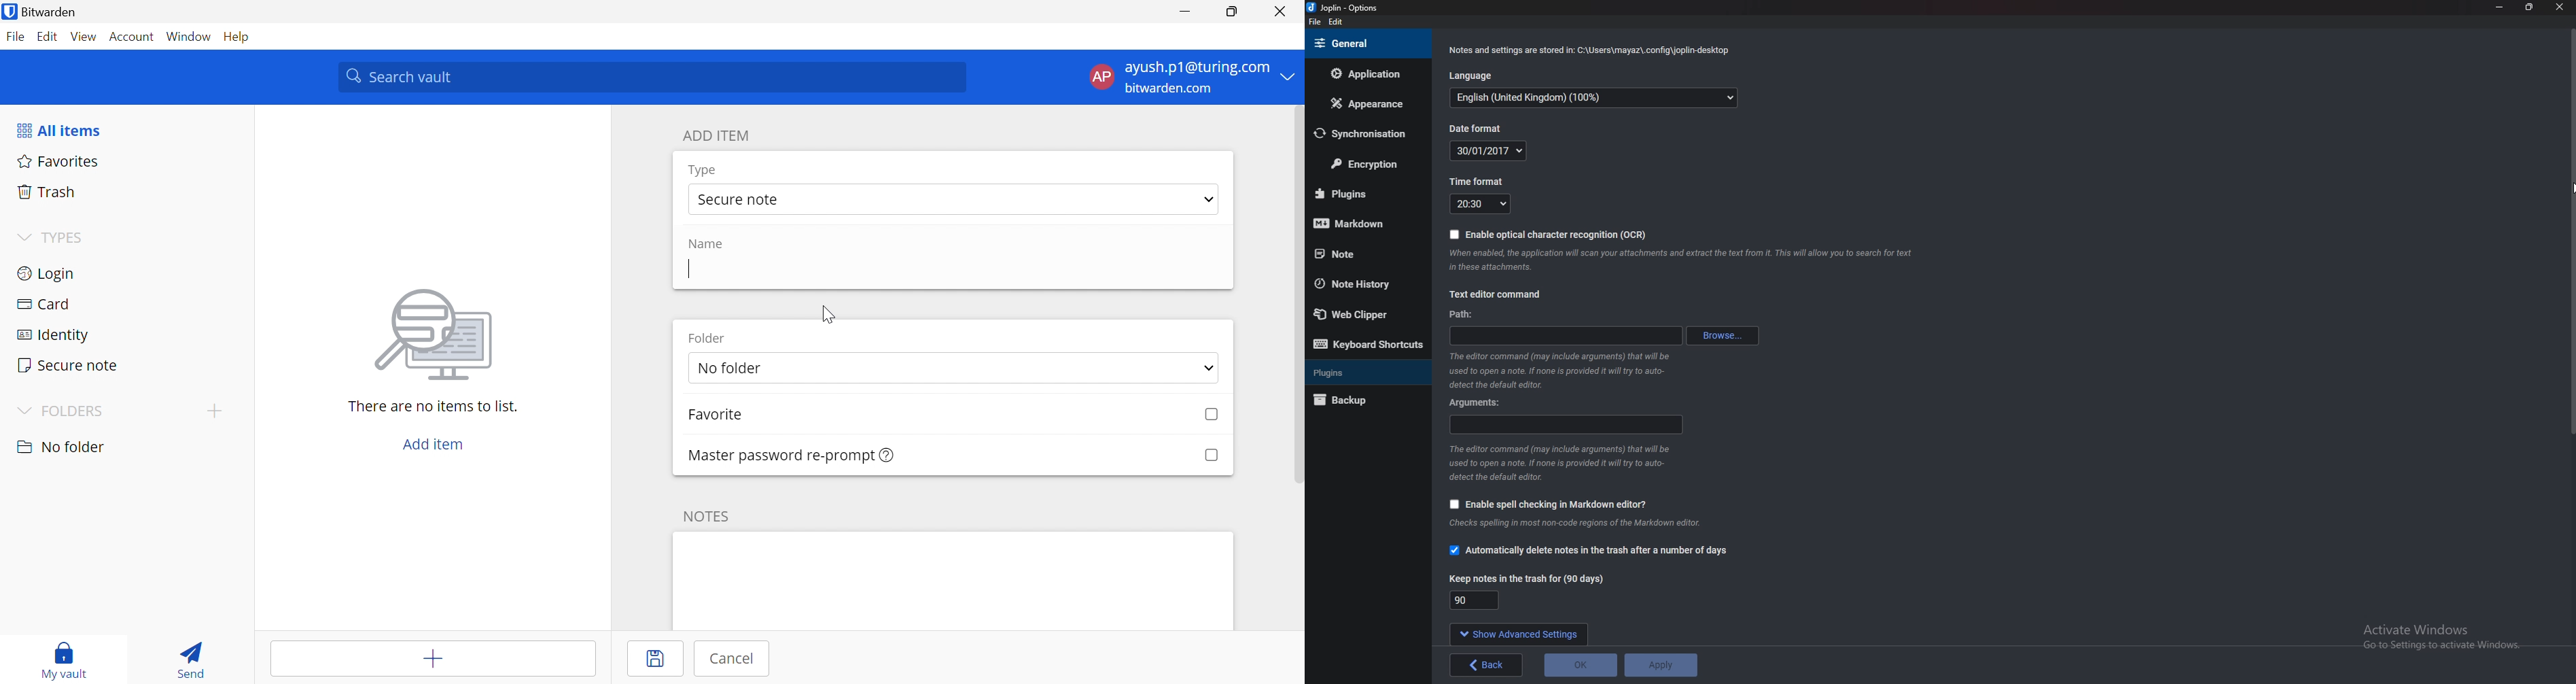 The image size is (2576, 700). I want to click on file, so click(1317, 22).